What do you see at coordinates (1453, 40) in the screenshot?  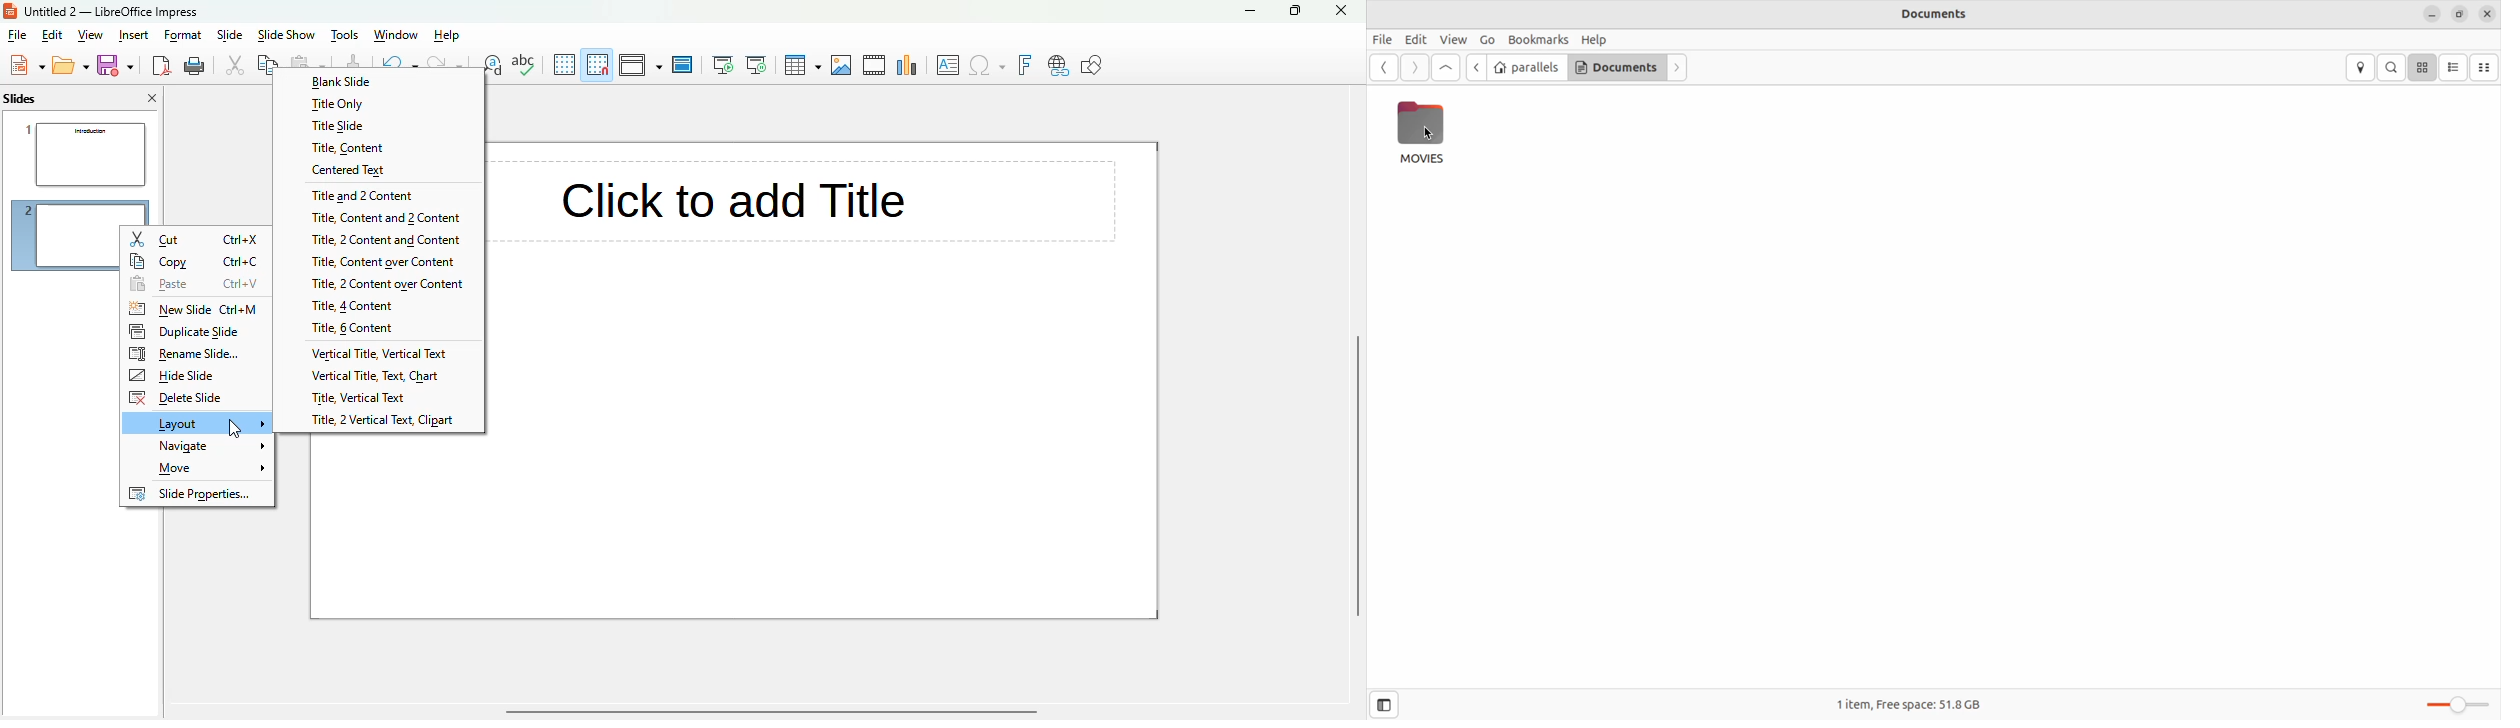 I see `View` at bounding box center [1453, 40].